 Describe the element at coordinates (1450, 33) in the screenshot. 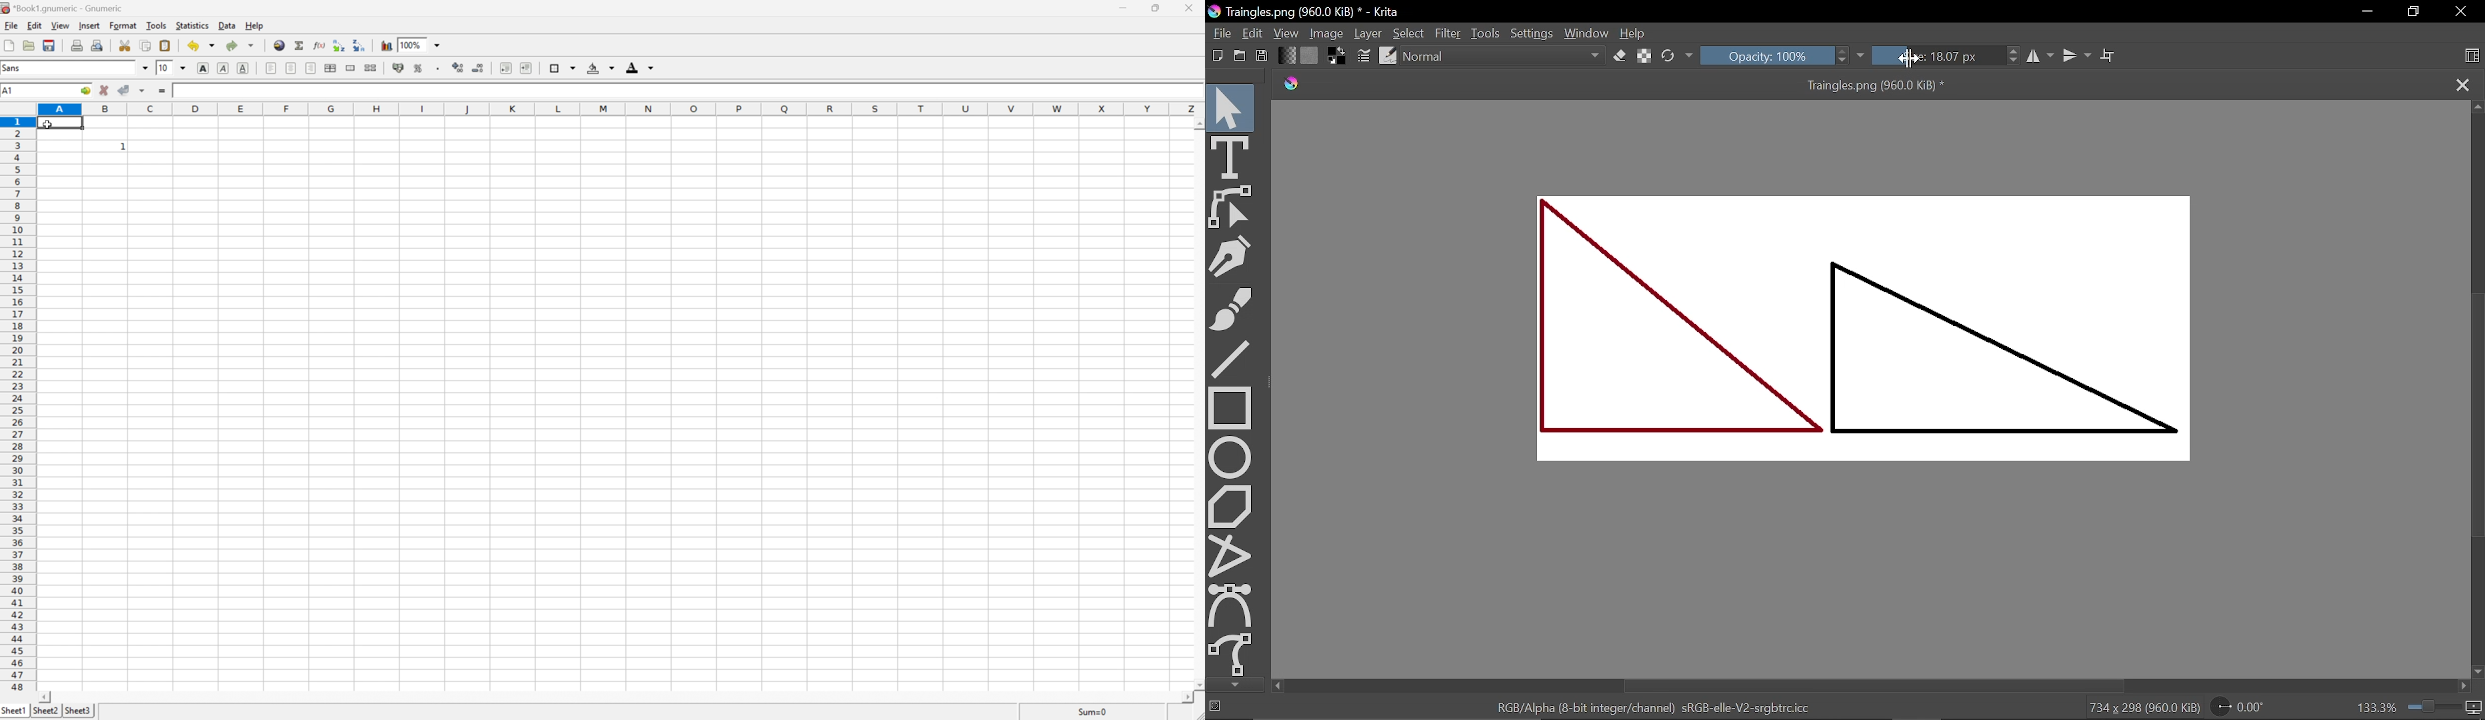

I see `Filter` at that location.